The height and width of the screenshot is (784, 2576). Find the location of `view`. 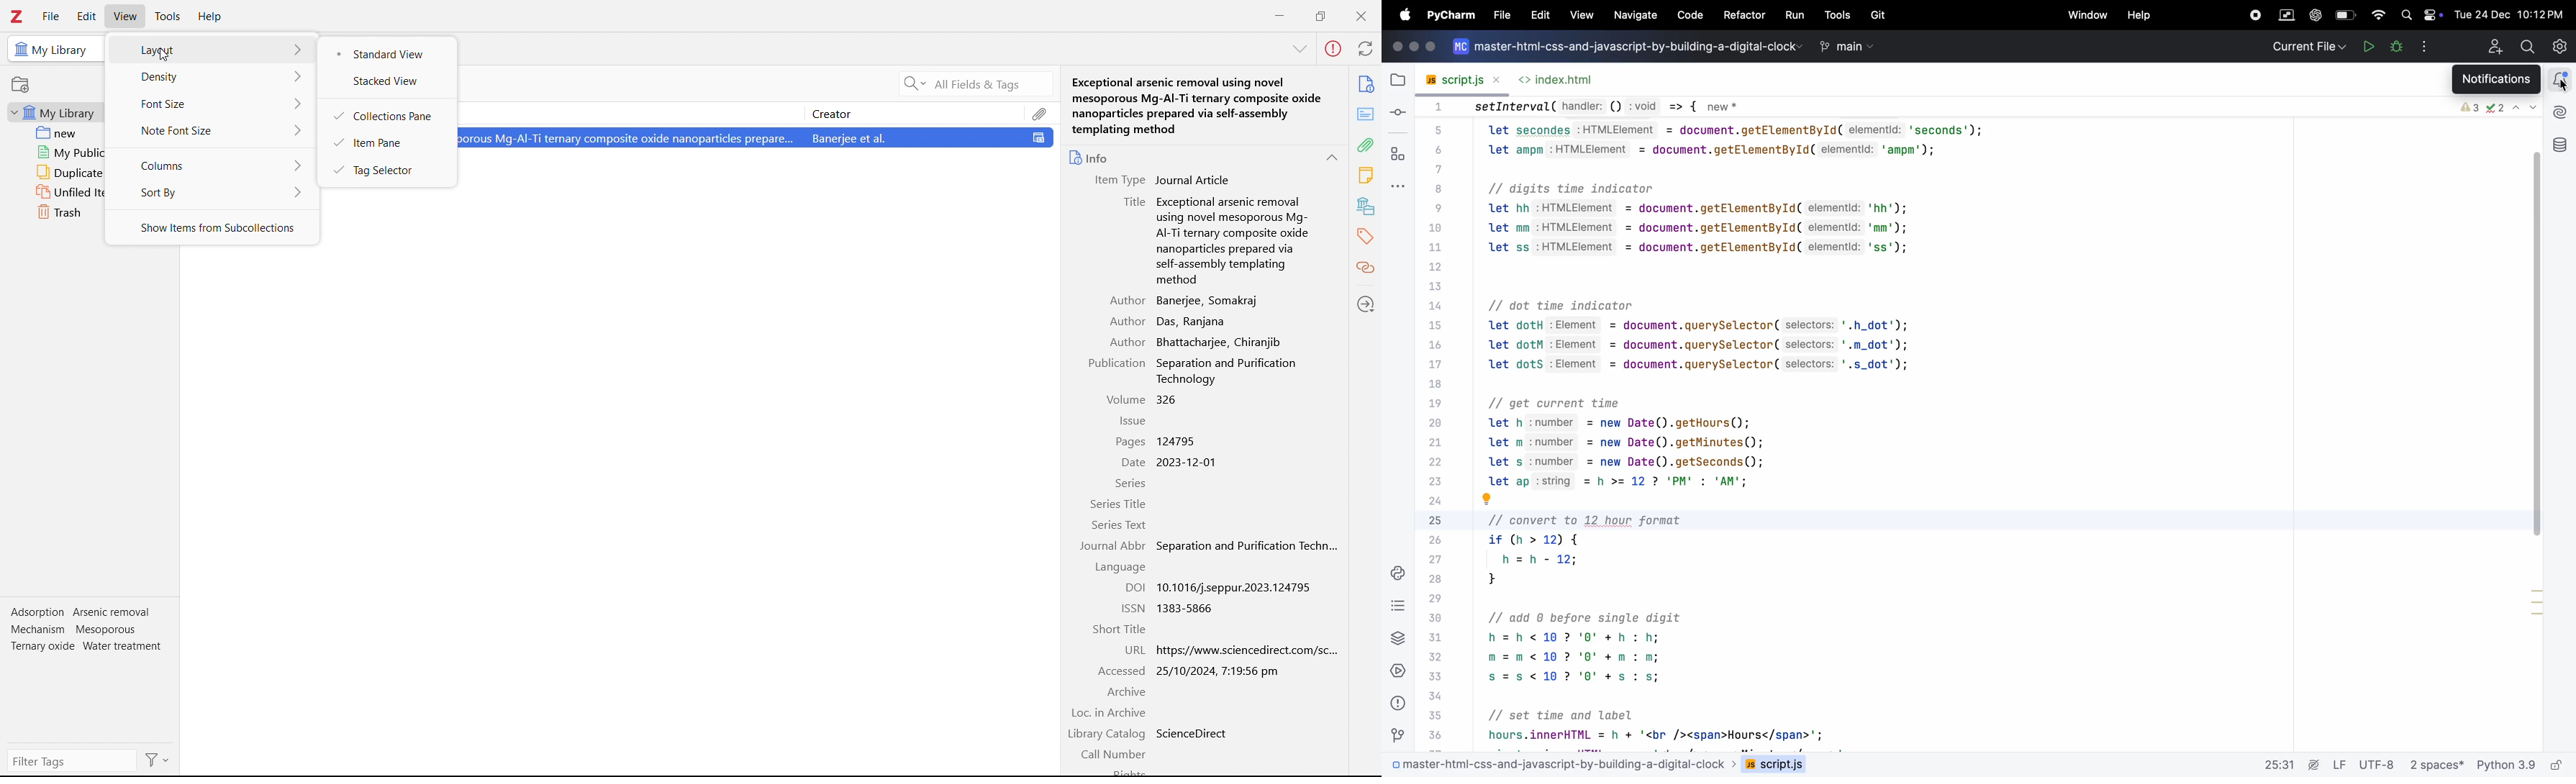

view is located at coordinates (125, 16).